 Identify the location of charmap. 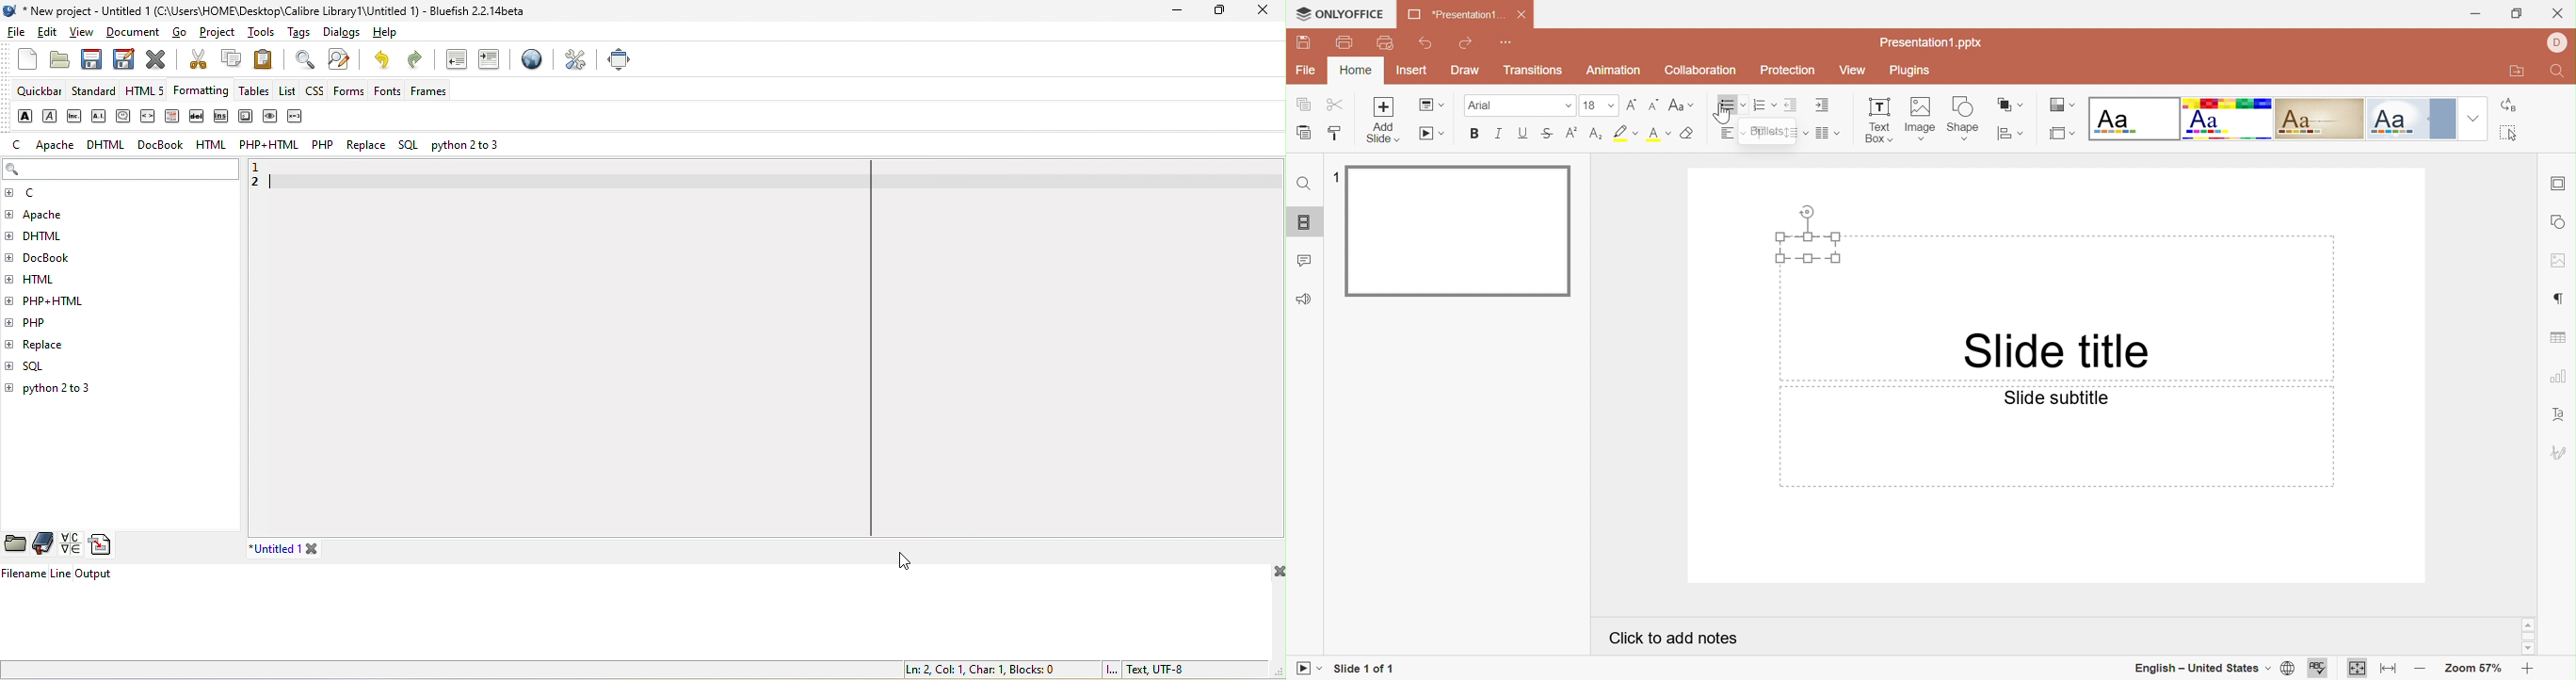
(70, 544).